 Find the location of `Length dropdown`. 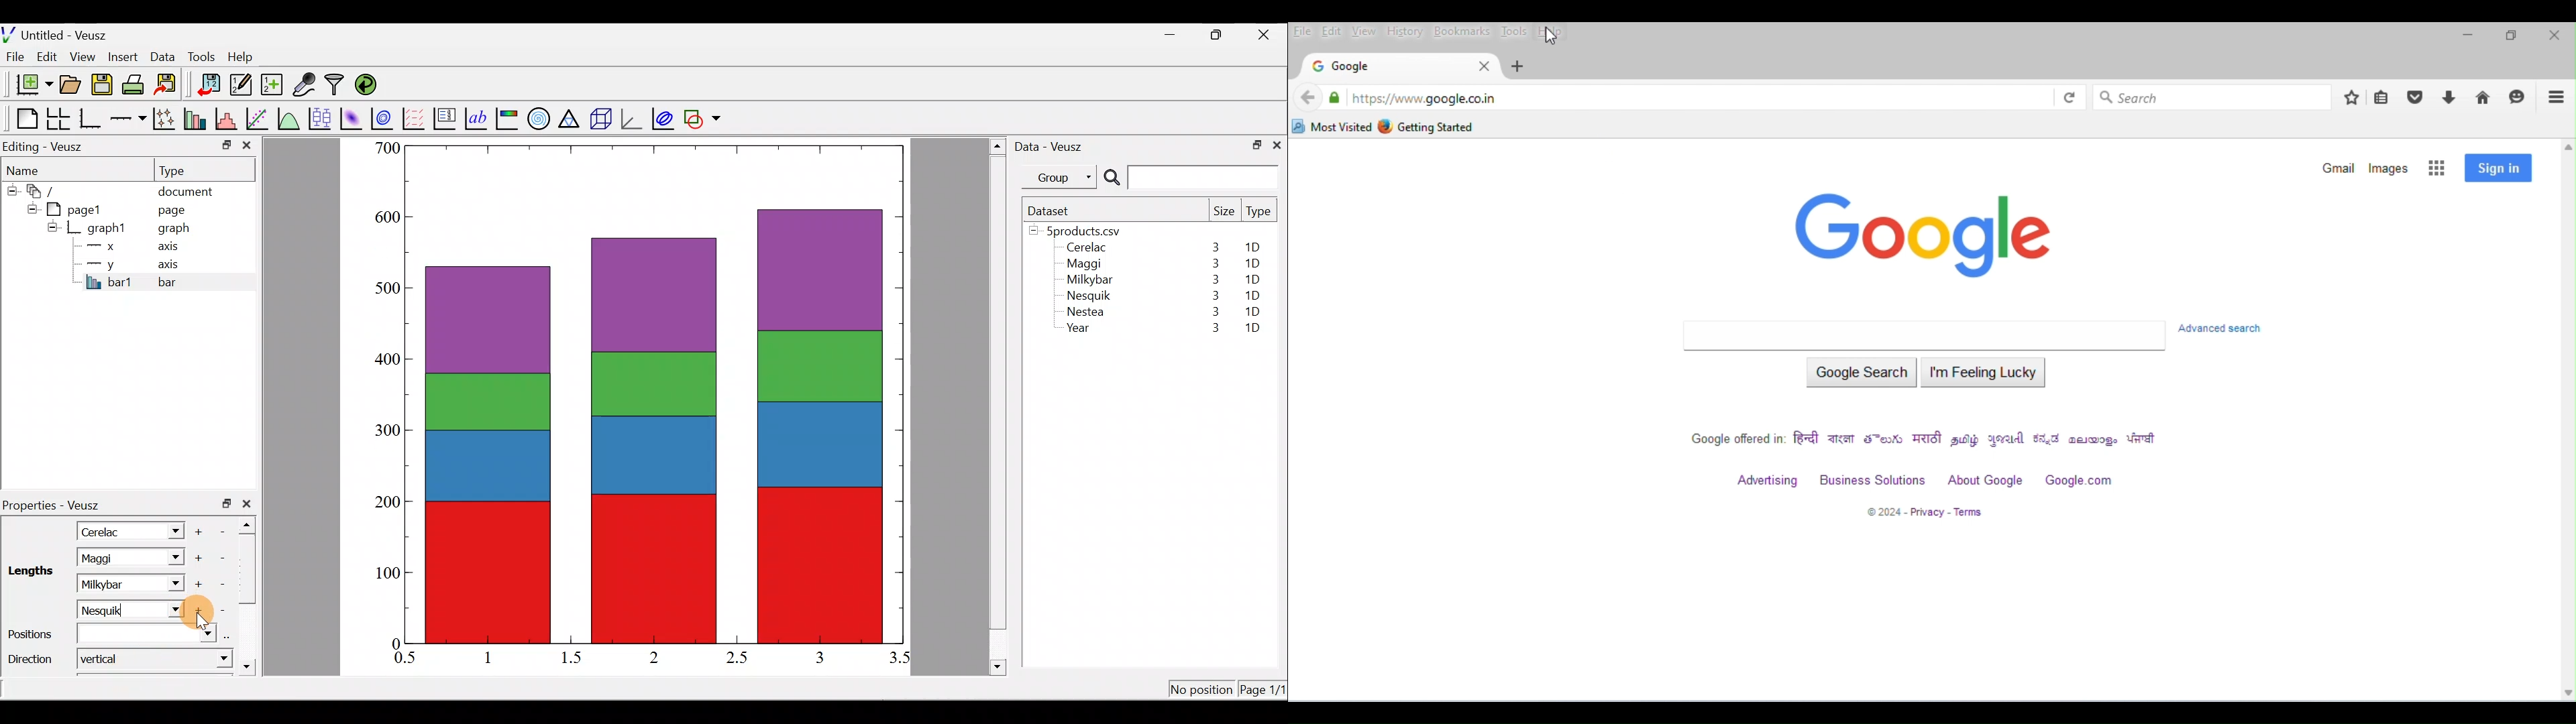

Length dropdown is located at coordinates (172, 558).